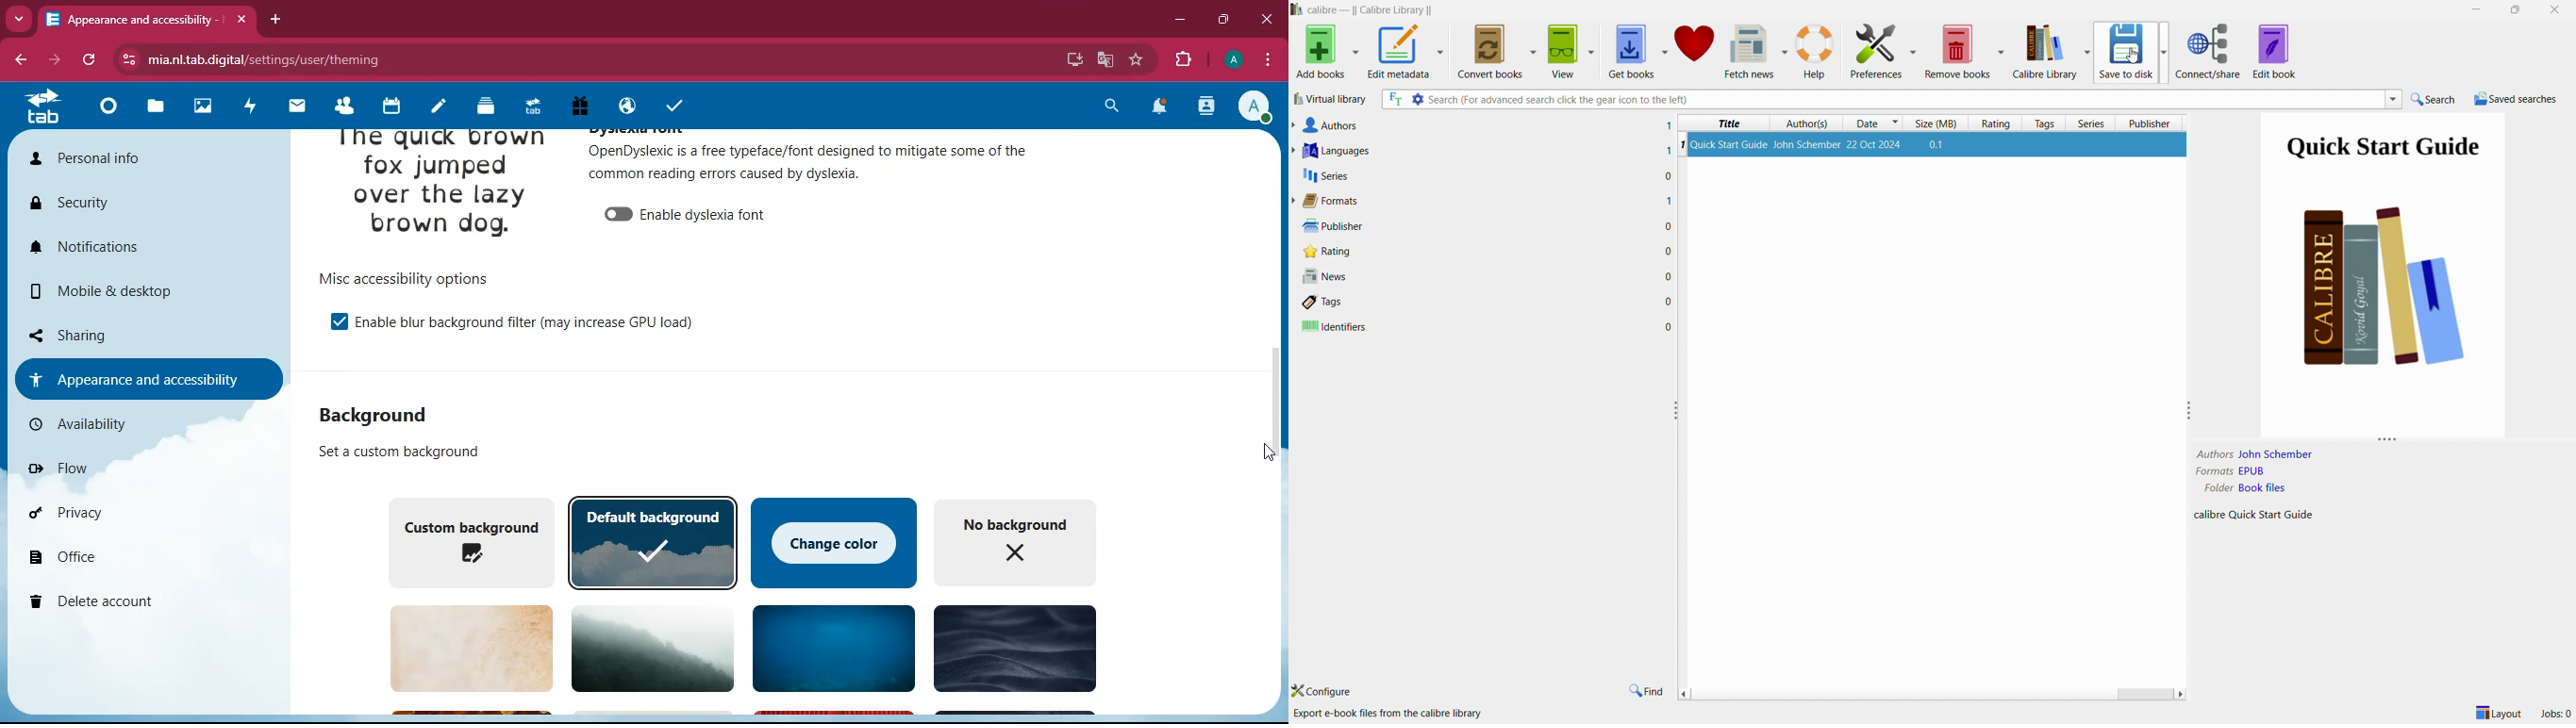  I want to click on 1 Quick Start Guide John Schember 22 Oct 2024 0.1 , so click(1934, 146).